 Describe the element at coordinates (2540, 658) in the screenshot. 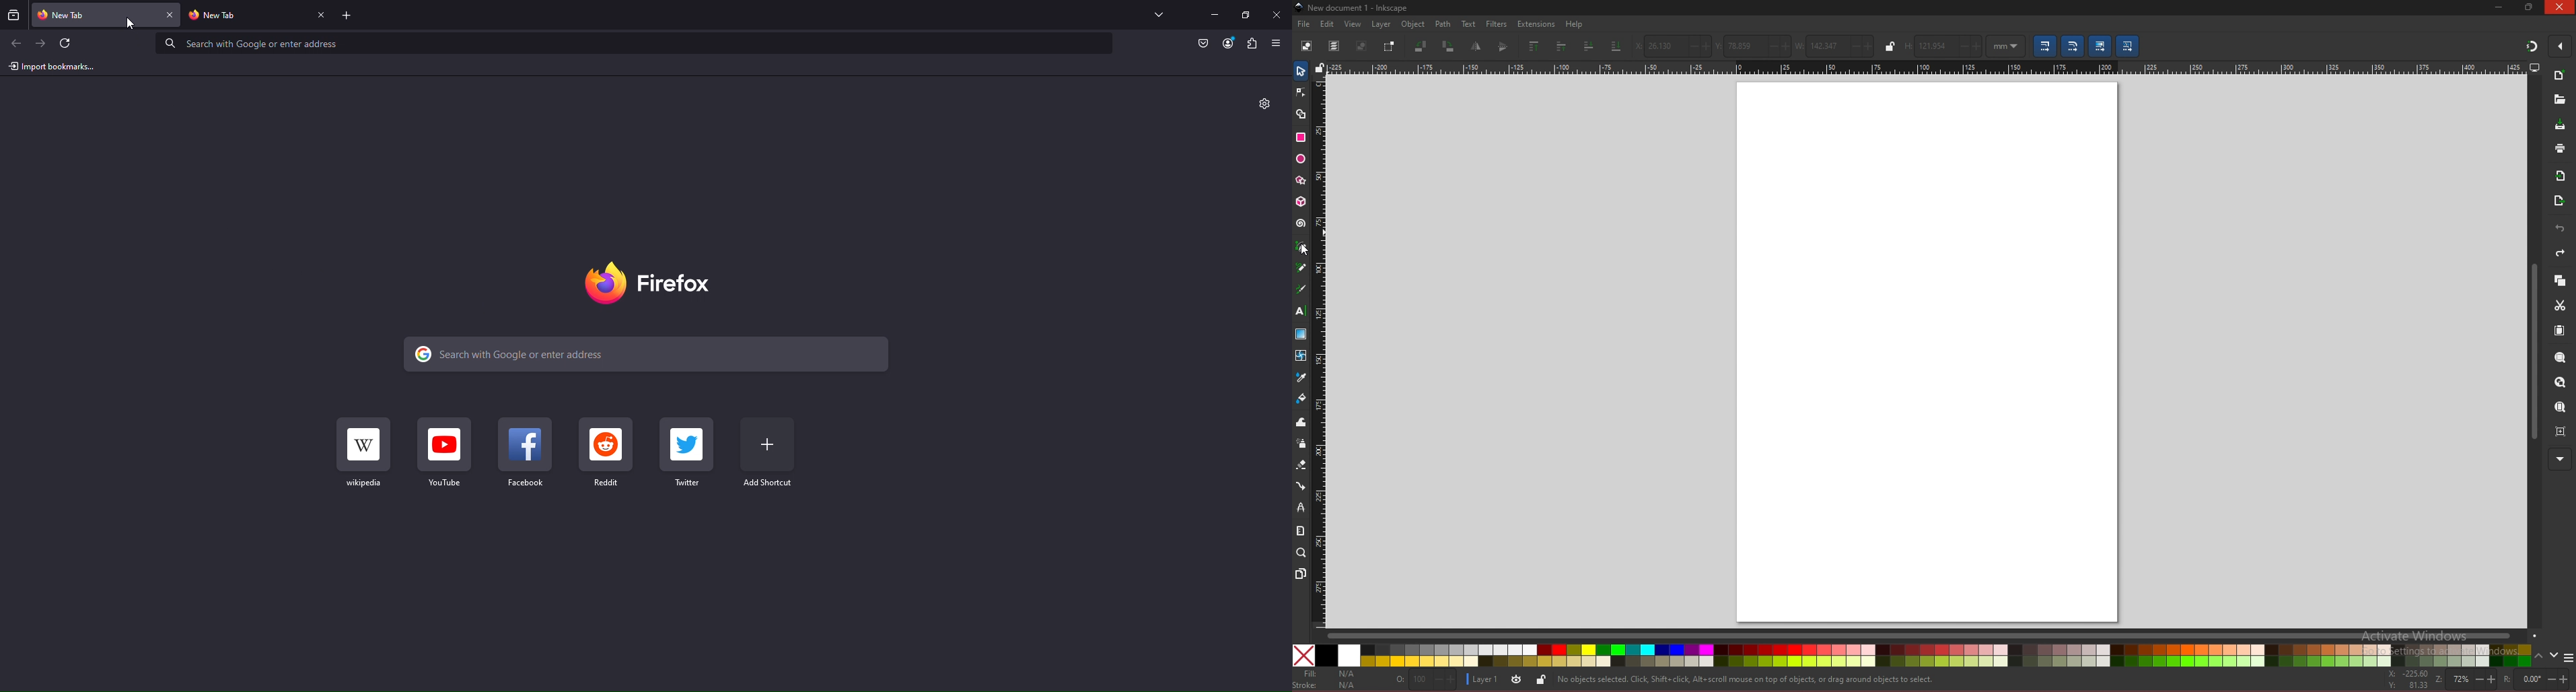

I see `up` at that location.